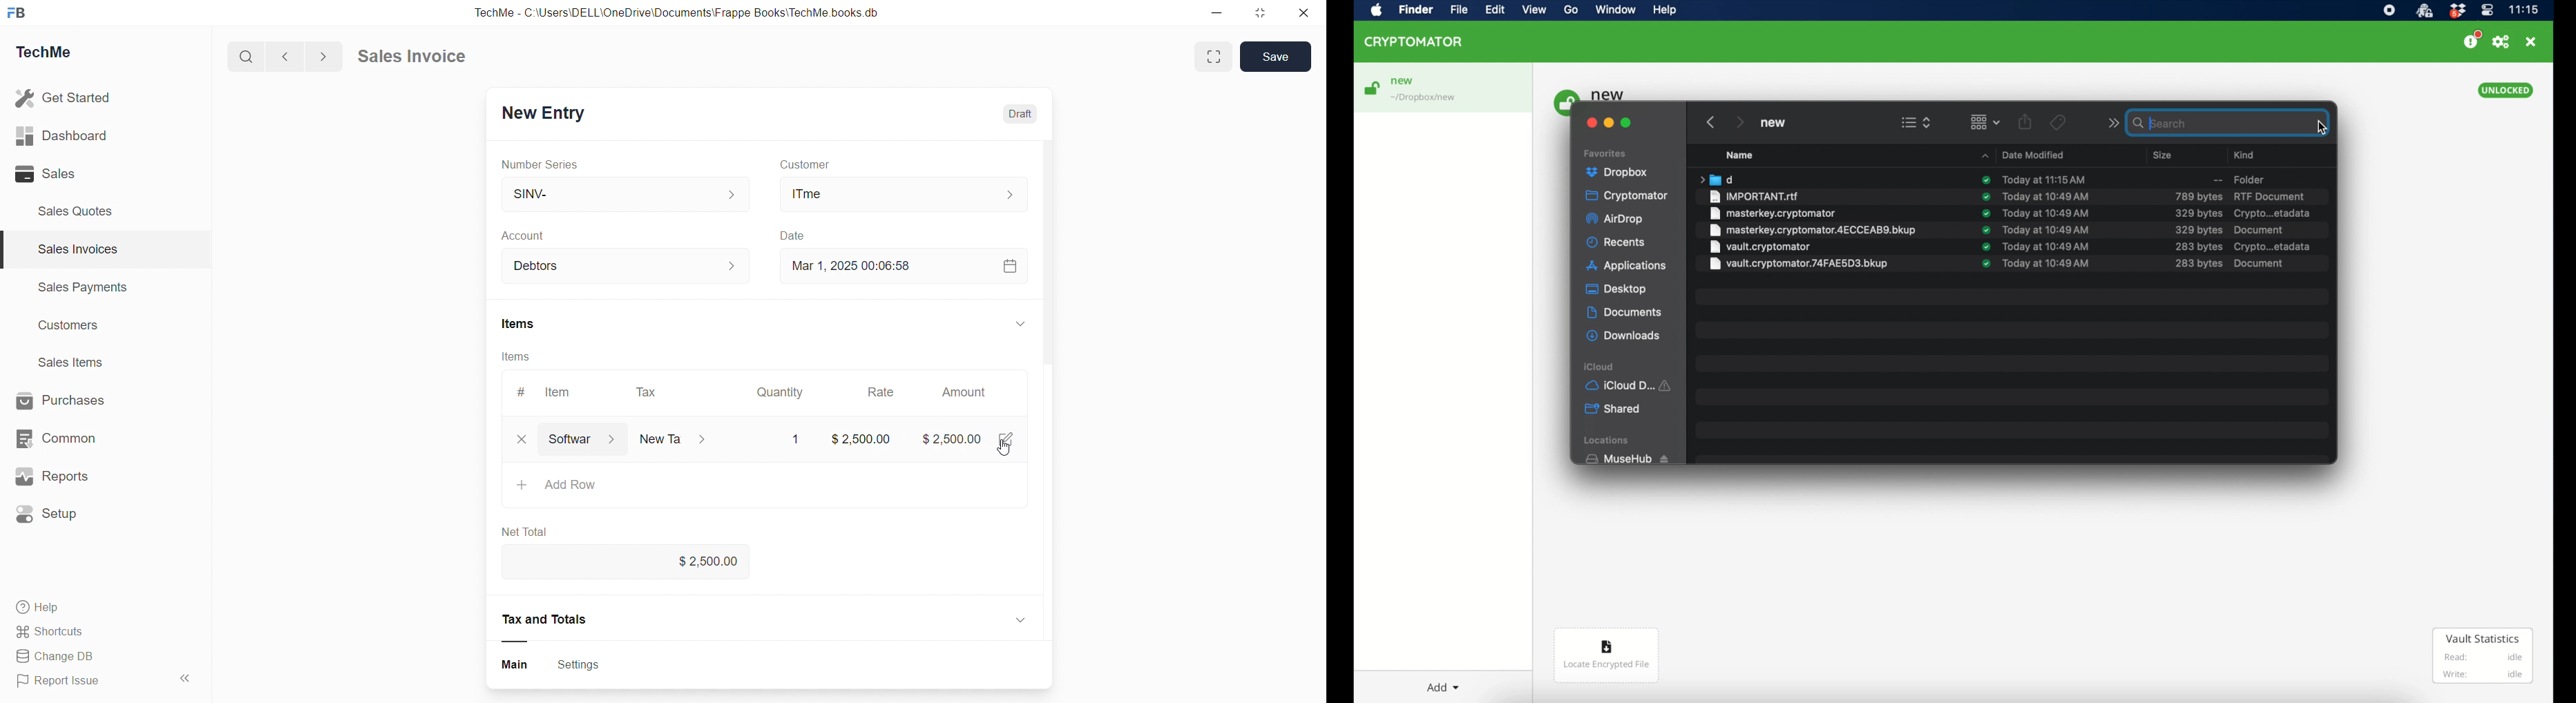  What do you see at coordinates (515, 666) in the screenshot?
I see `` at bounding box center [515, 666].